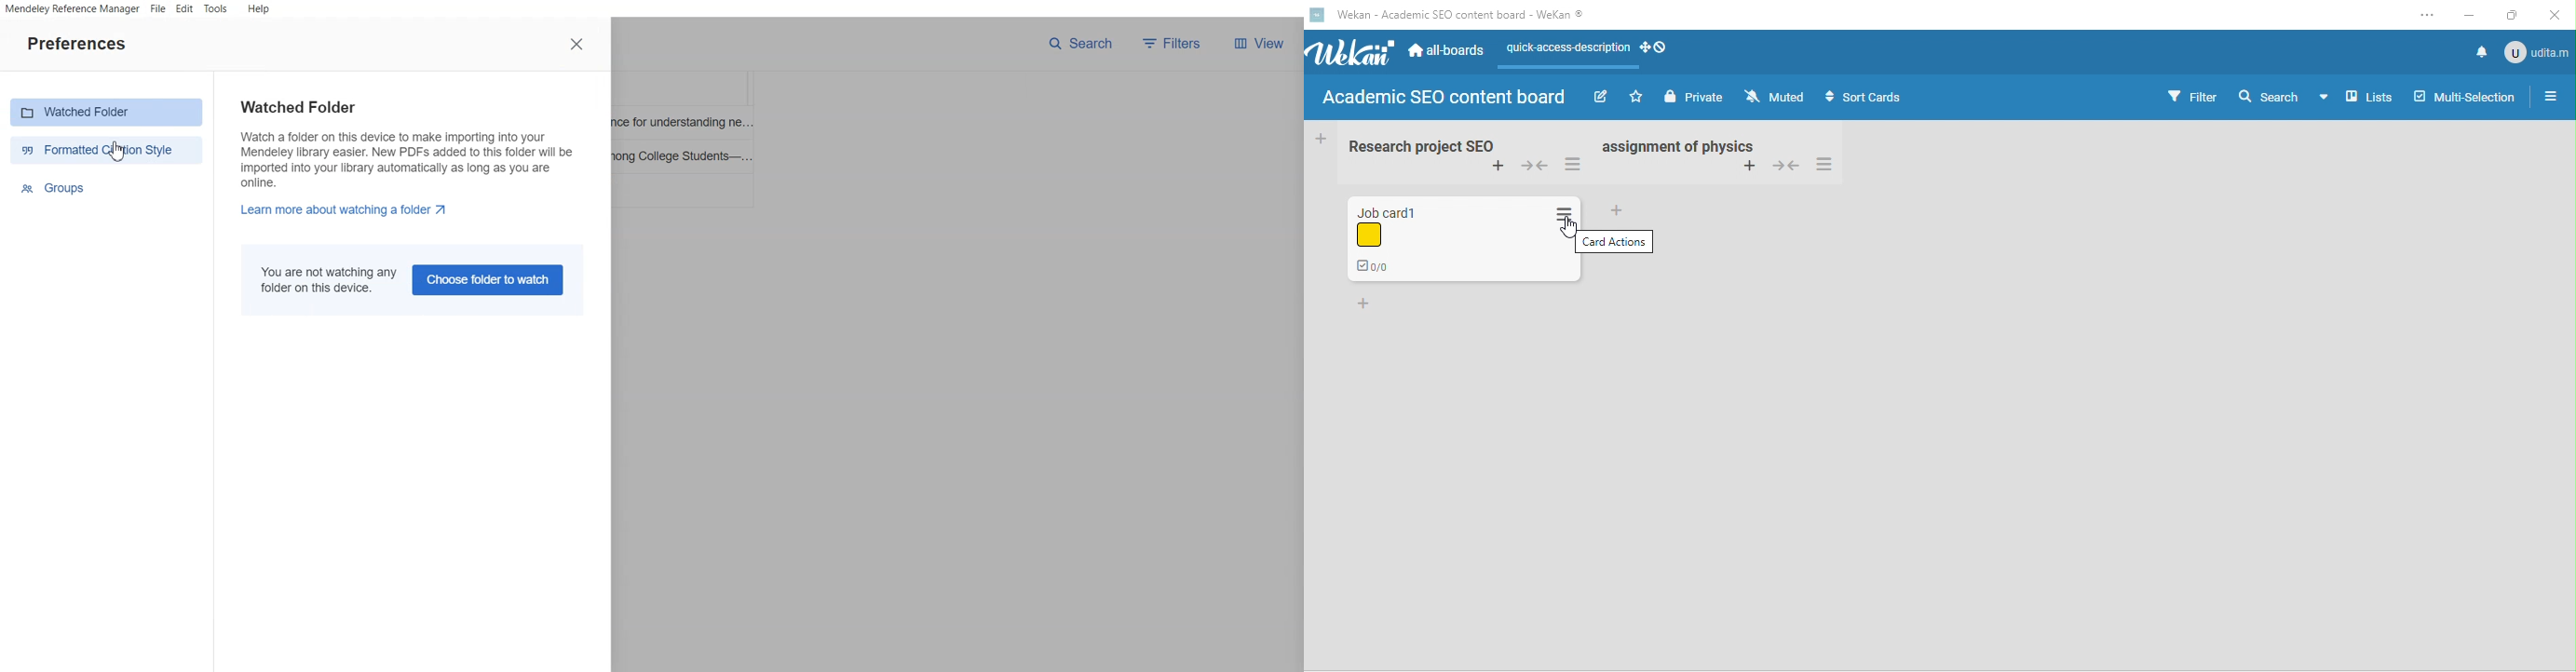  What do you see at coordinates (184, 10) in the screenshot?
I see `Edit` at bounding box center [184, 10].